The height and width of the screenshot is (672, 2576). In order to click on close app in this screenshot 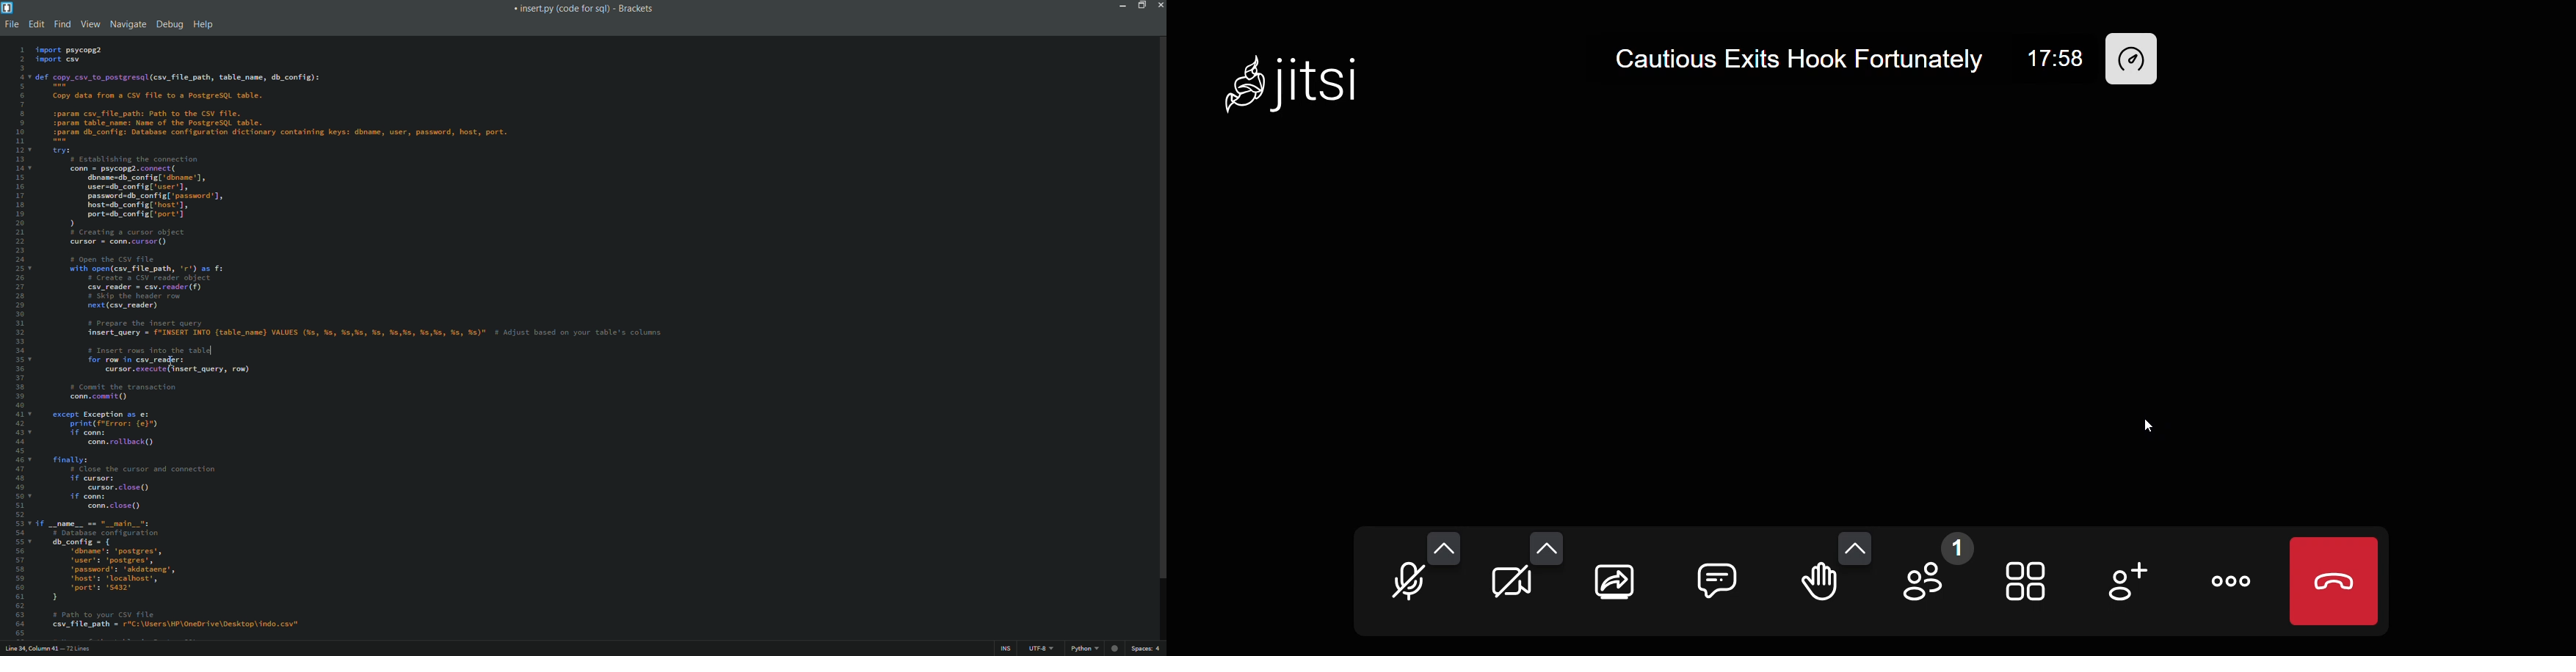, I will do `click(1159, 5)`.